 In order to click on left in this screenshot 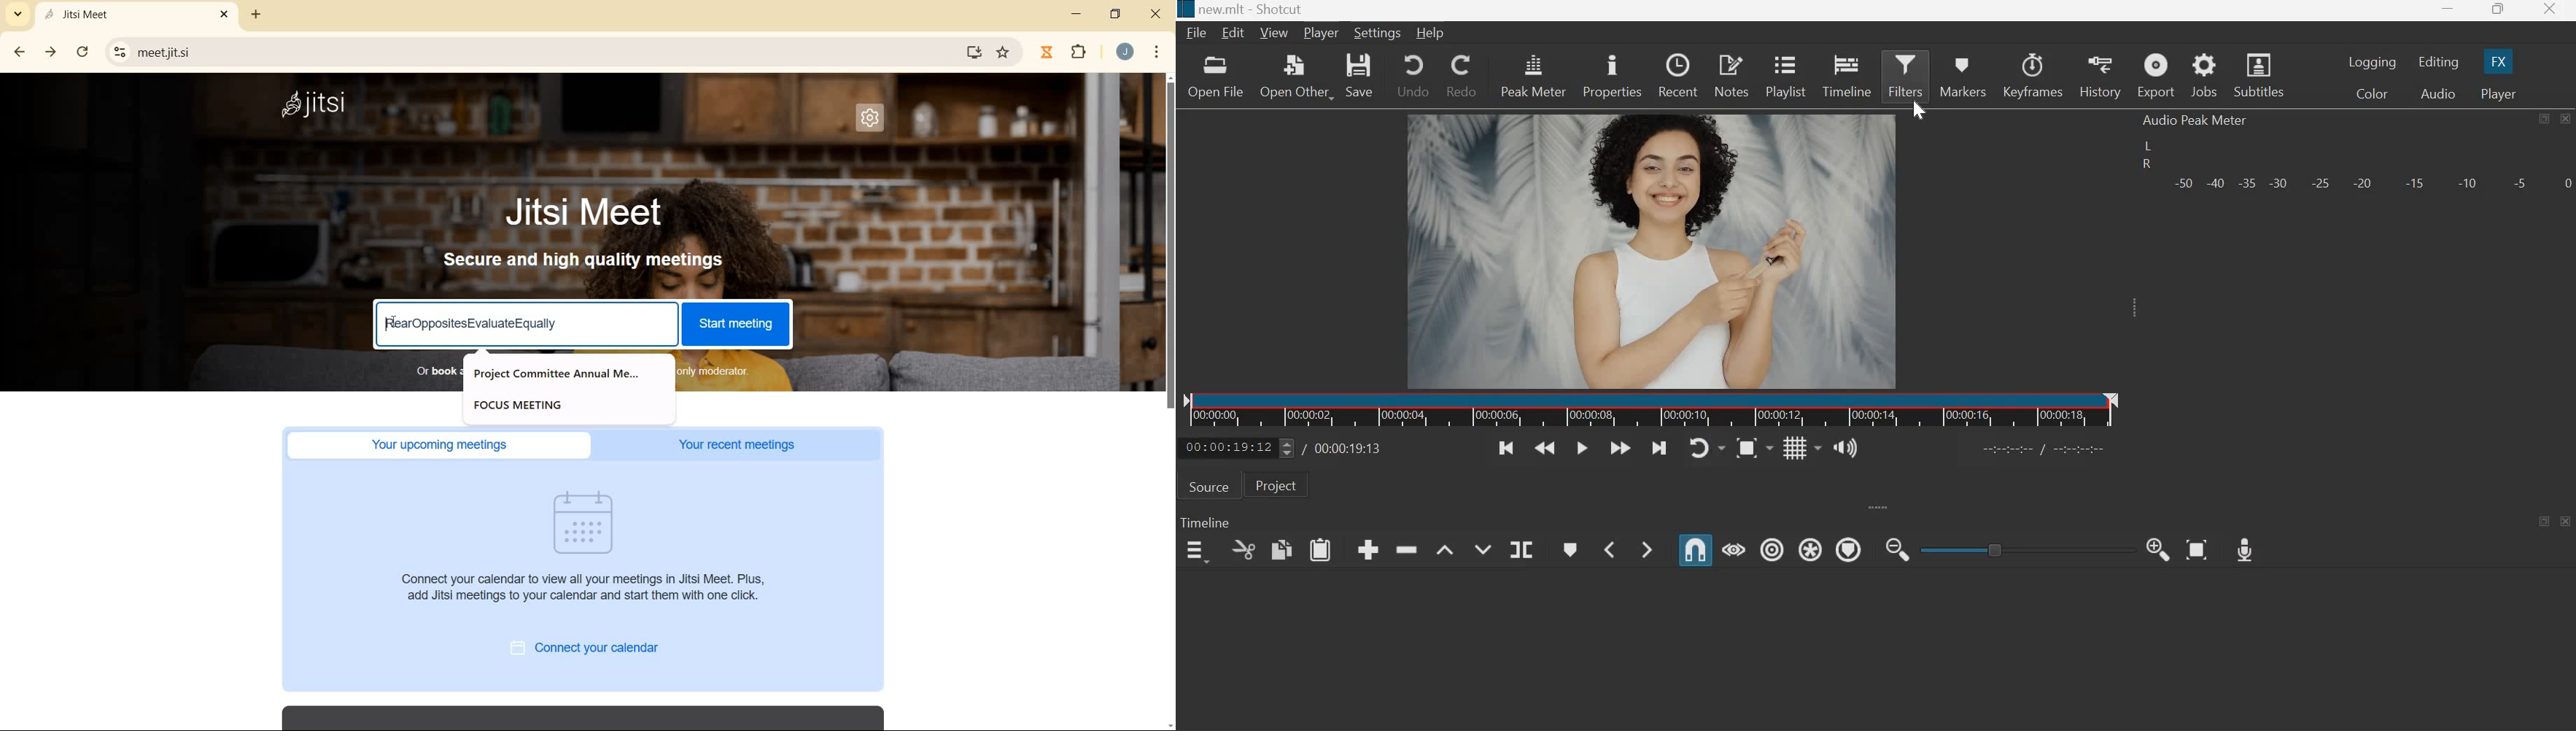, I will do `click(2150, 146)`.